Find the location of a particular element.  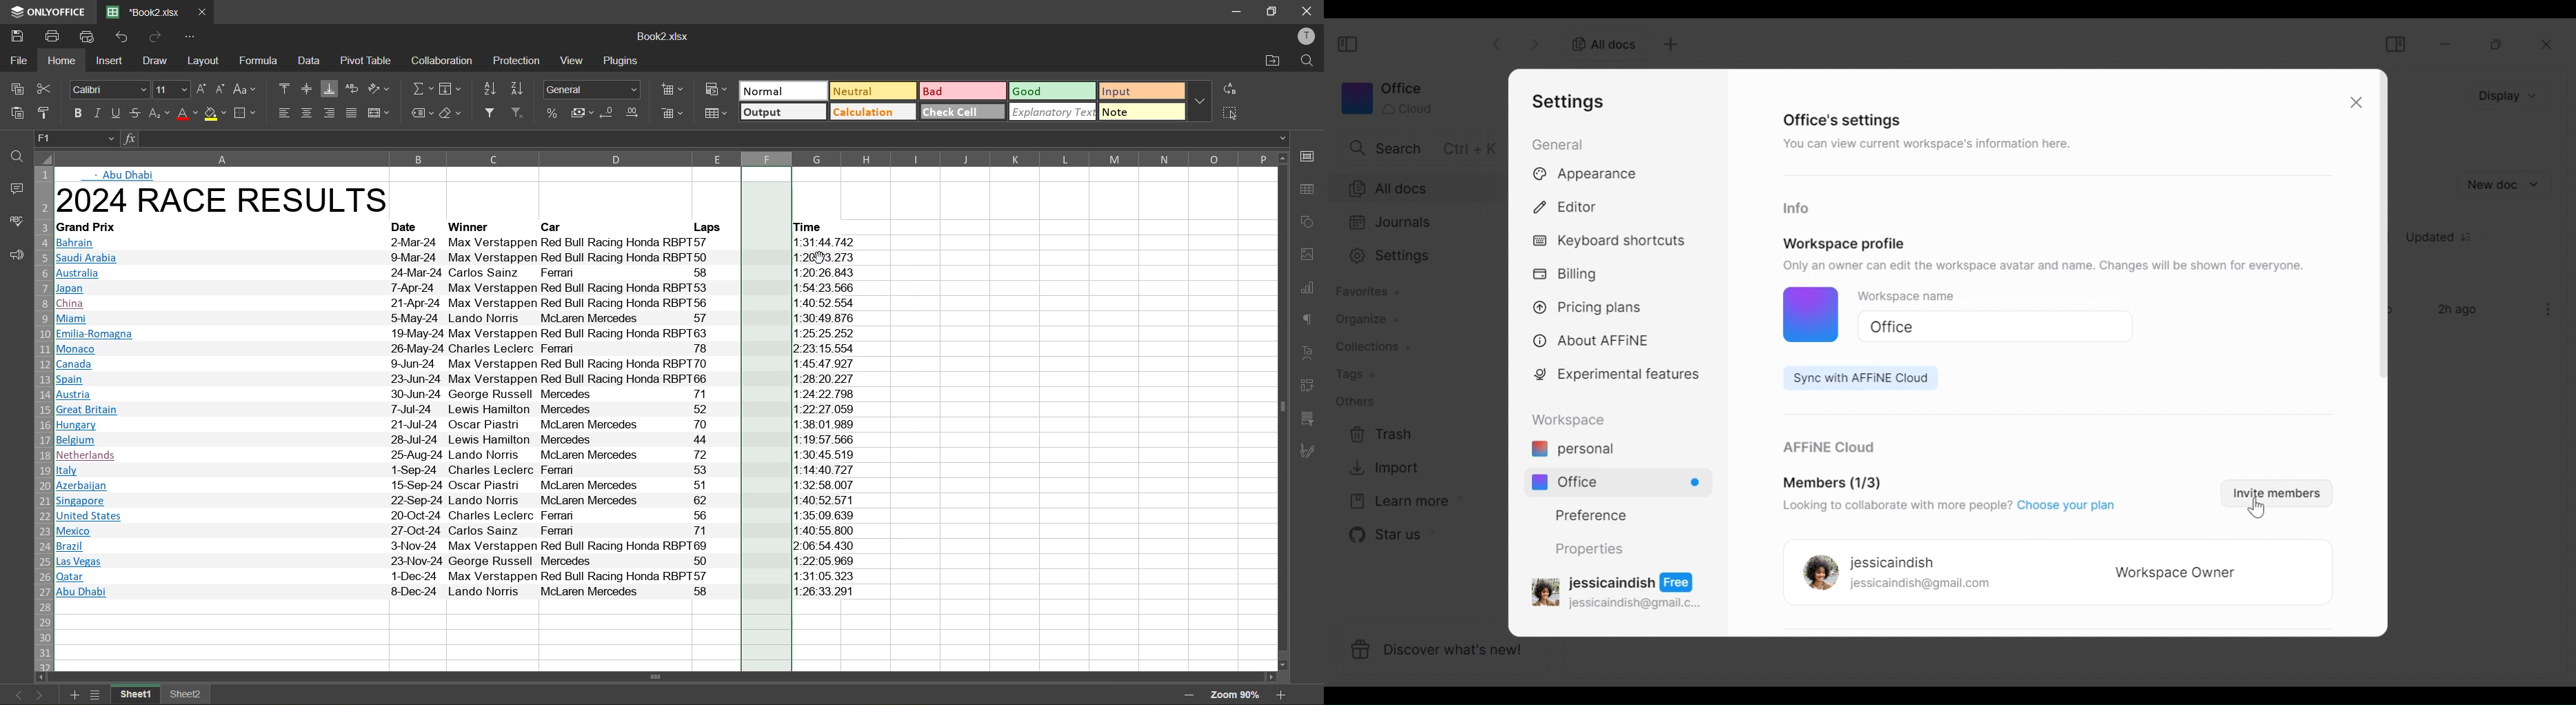

input is located at coordinates (1142, 91).